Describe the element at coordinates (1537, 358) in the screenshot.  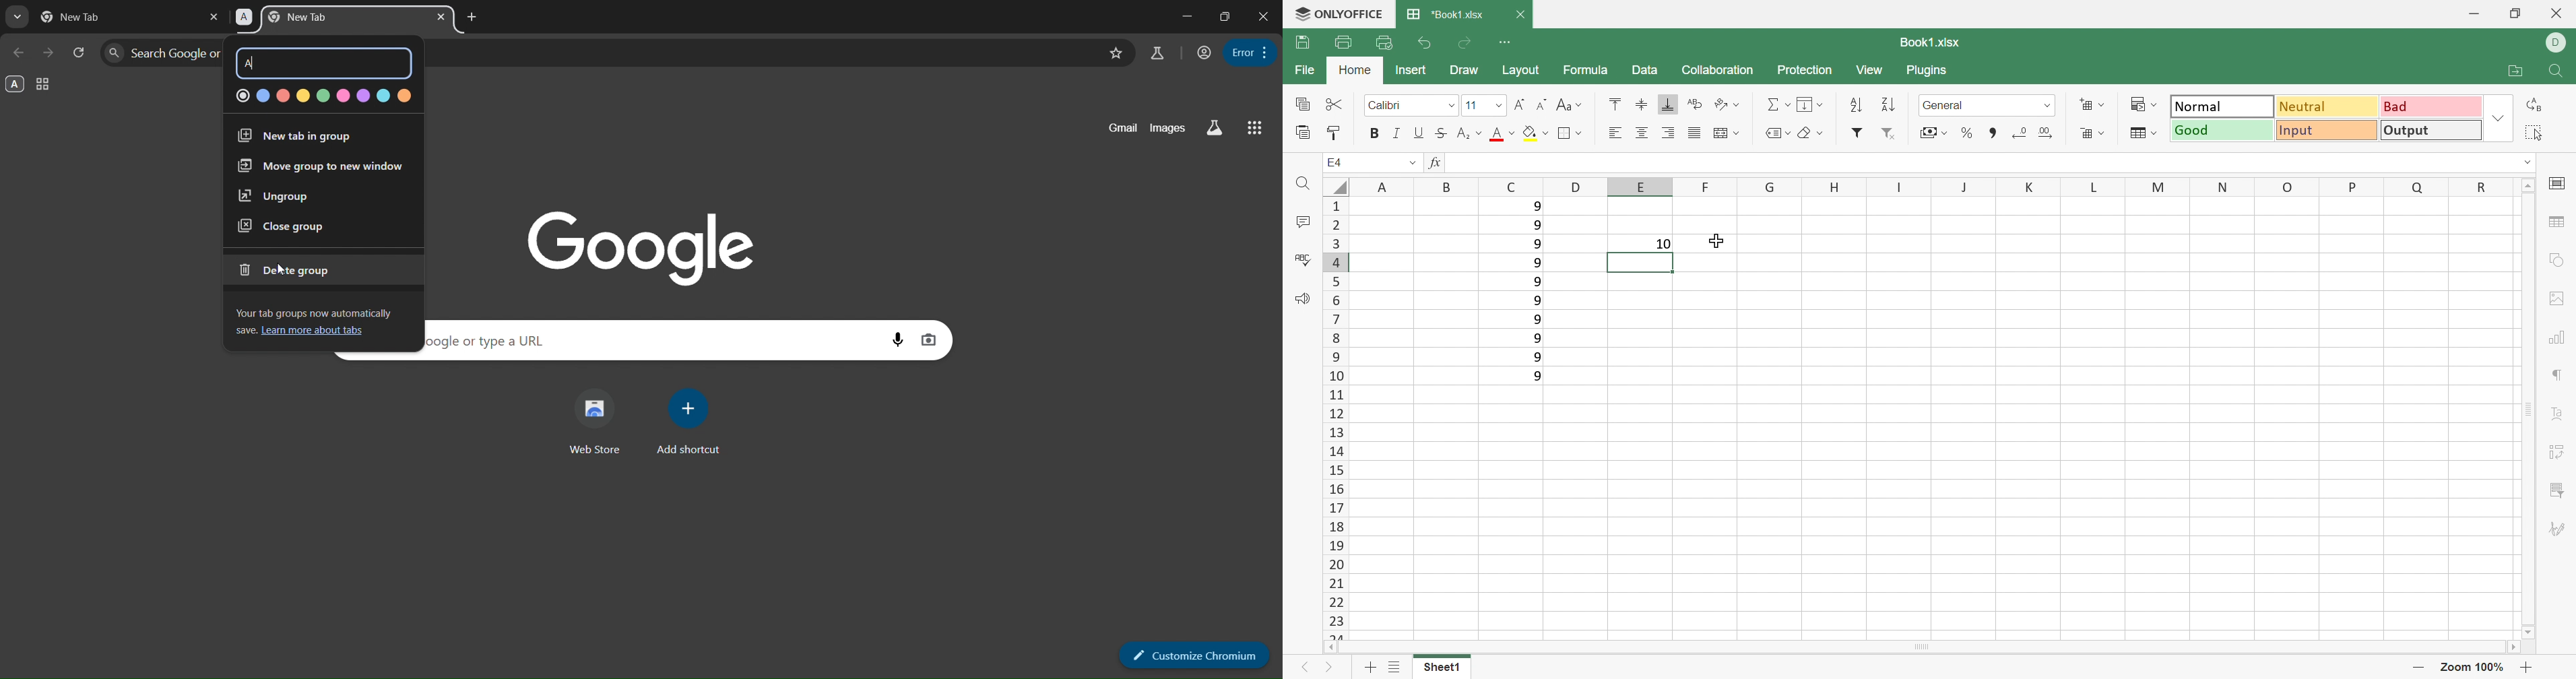
I see `9` at that location.